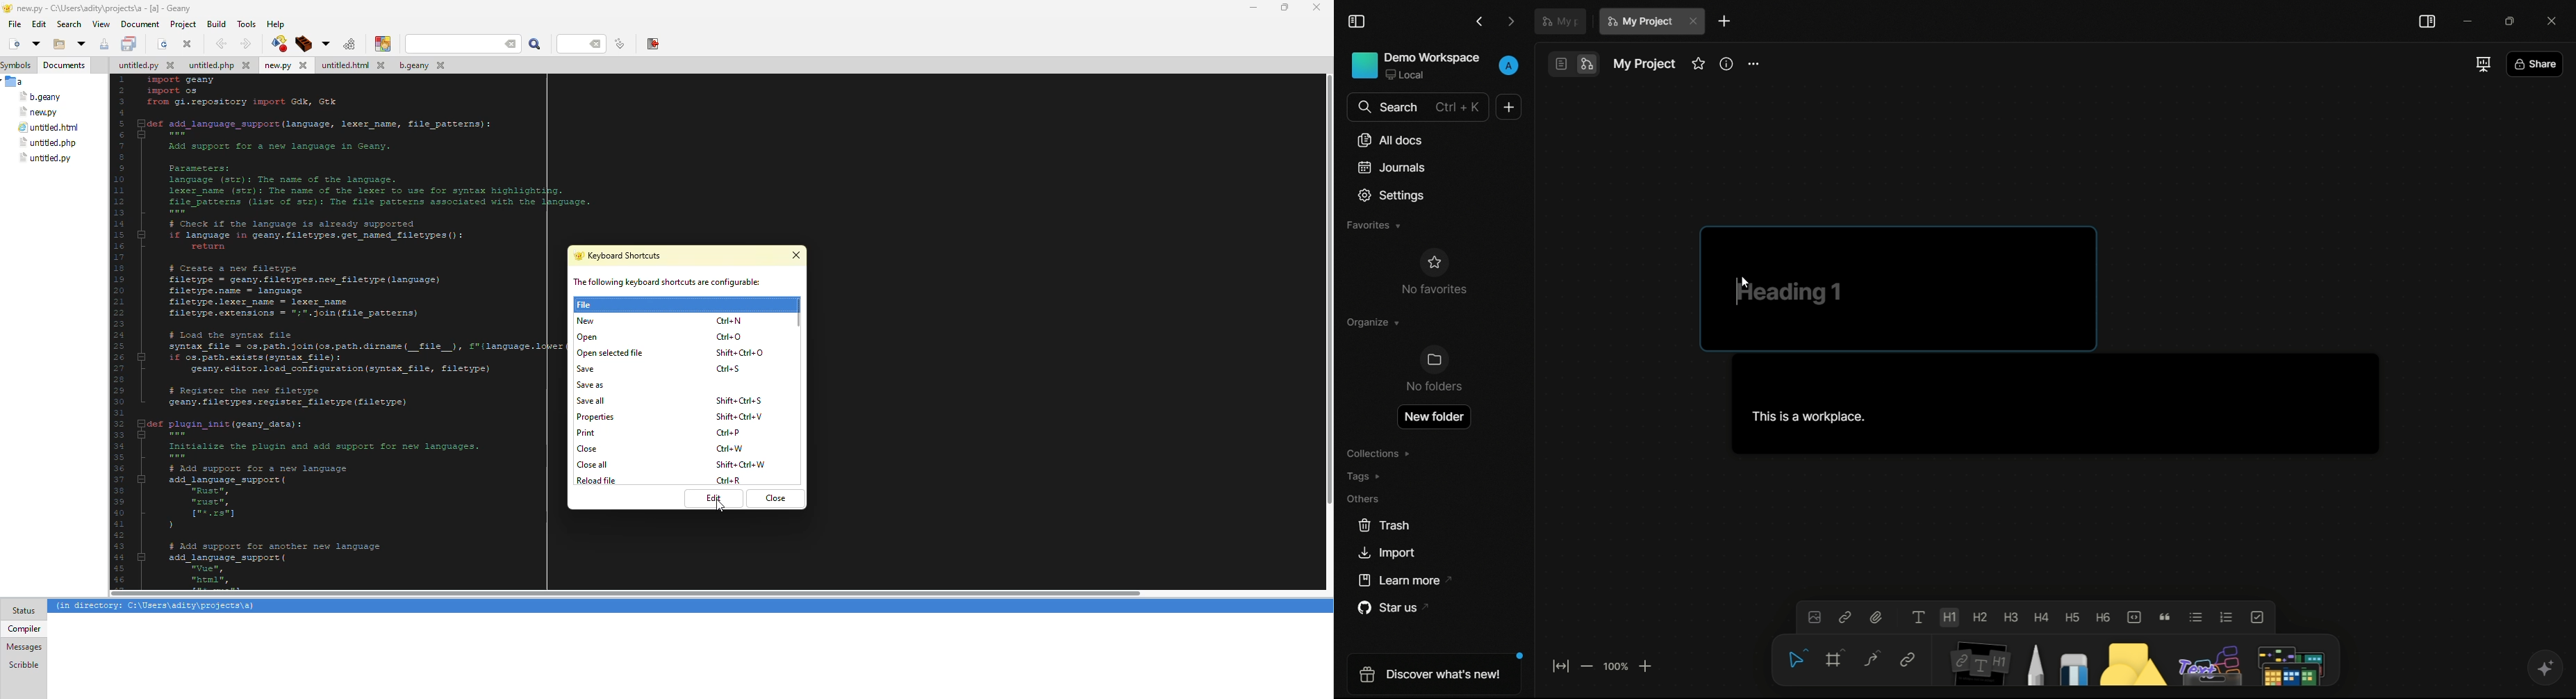 This screenshot has width=2576, height=700. I want to click on close, so click(1693, 22).